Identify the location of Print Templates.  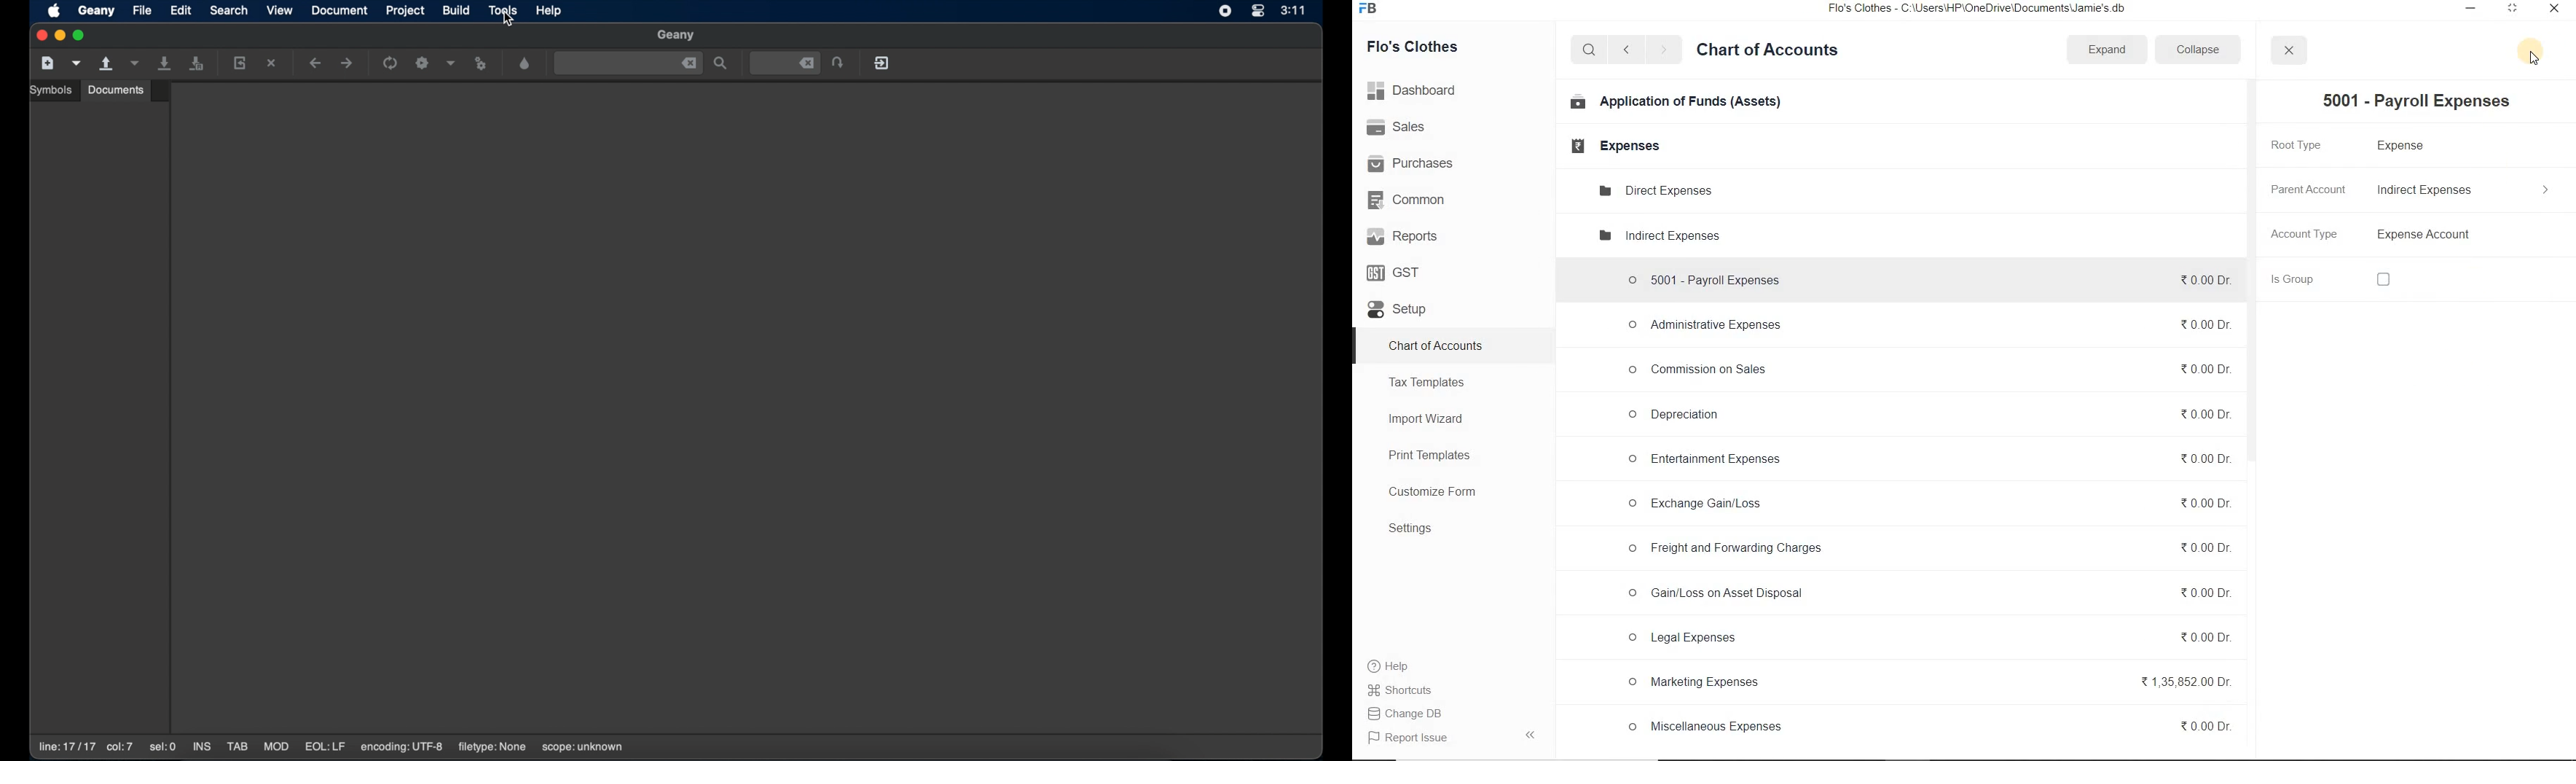
(1429, 456).